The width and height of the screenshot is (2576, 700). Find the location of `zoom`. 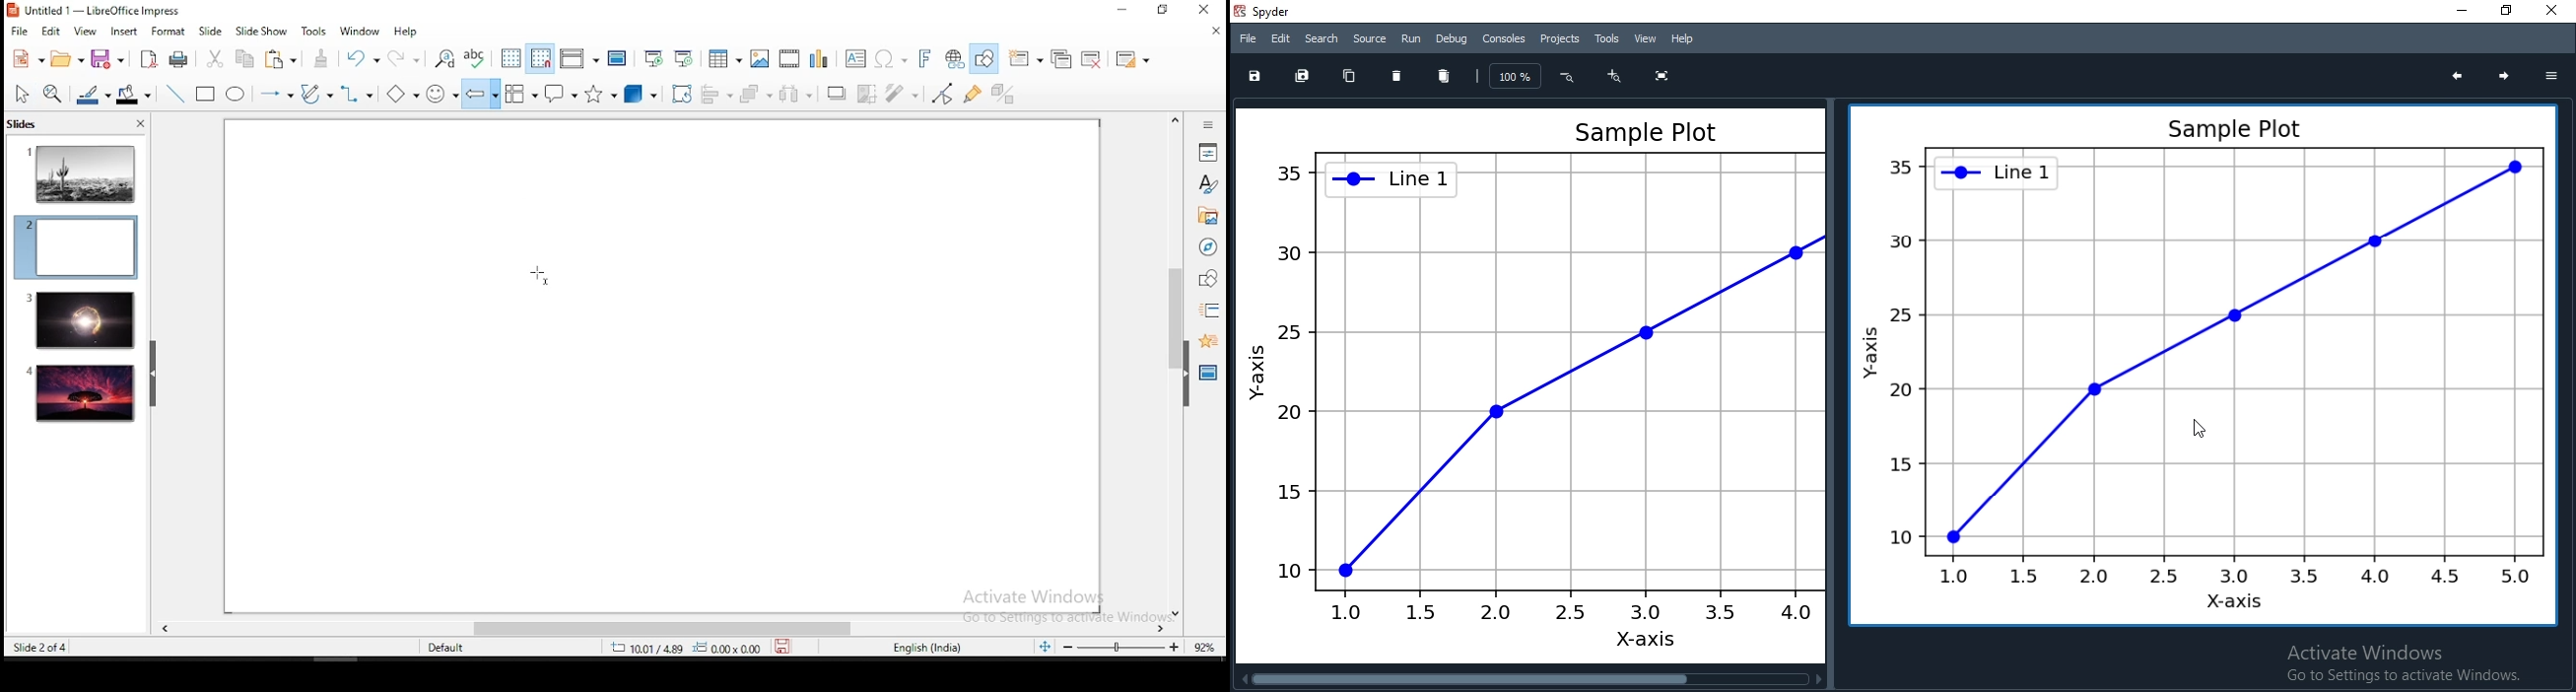

zoom is located at coordinates (1517, 76).